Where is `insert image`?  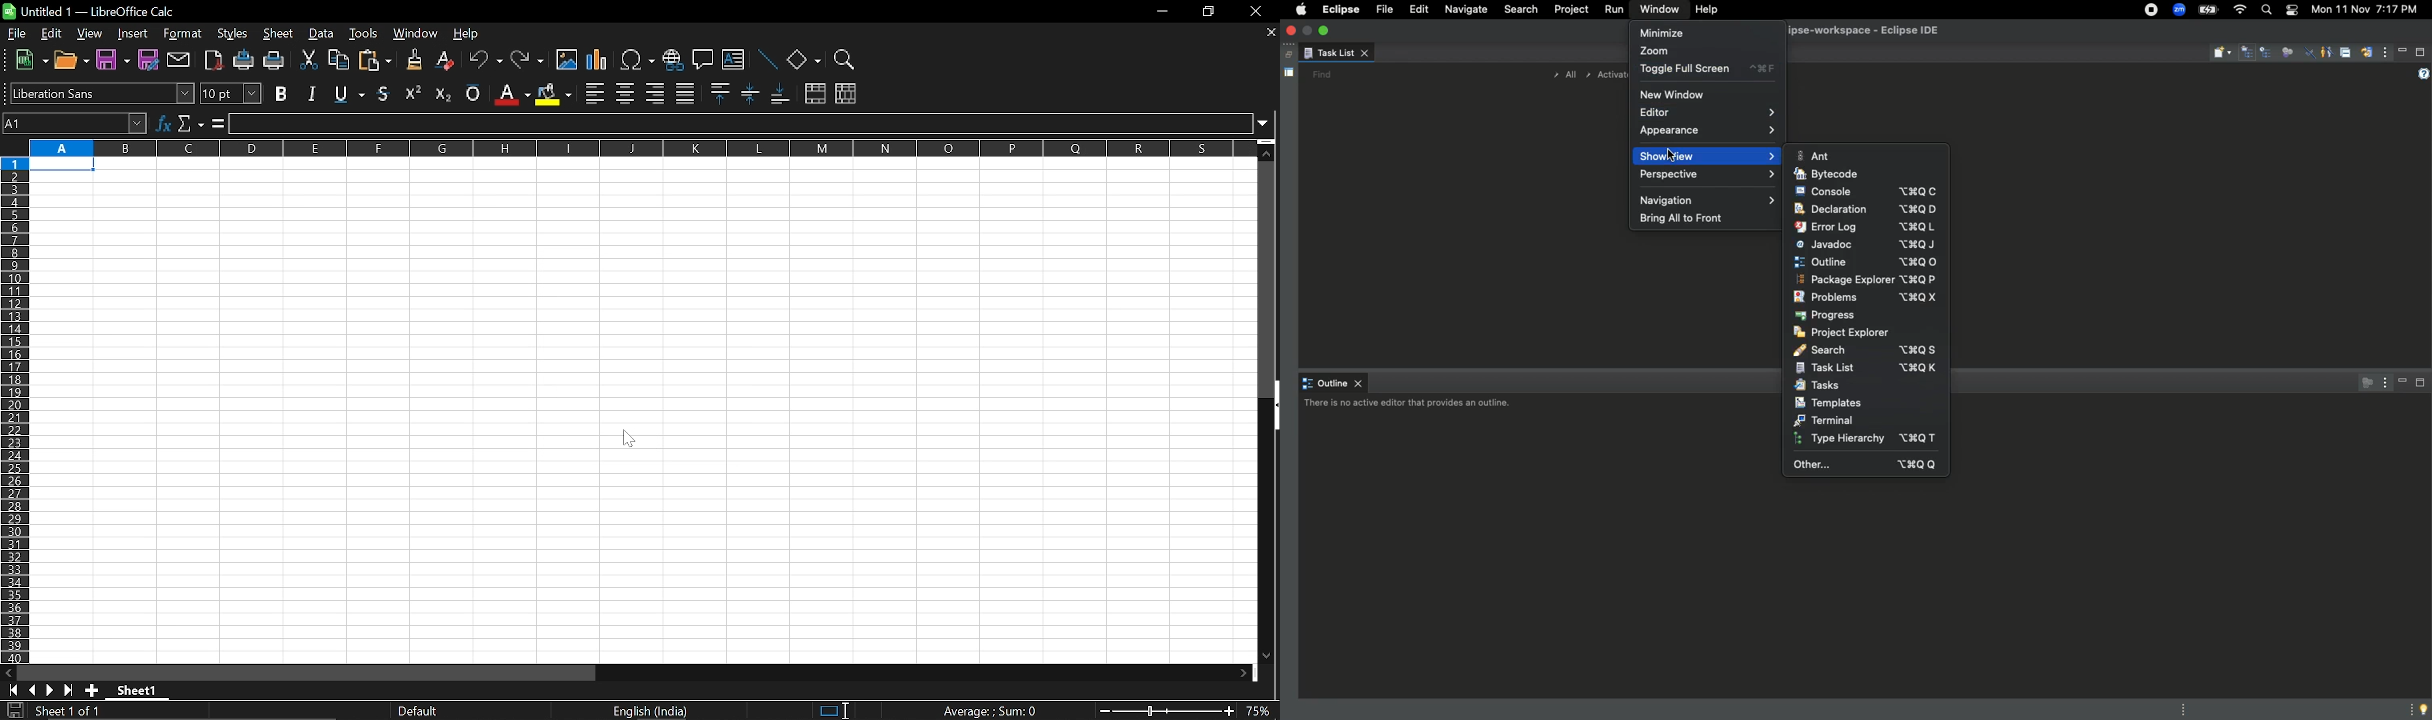 insert image is located at coordinates (567, 60).